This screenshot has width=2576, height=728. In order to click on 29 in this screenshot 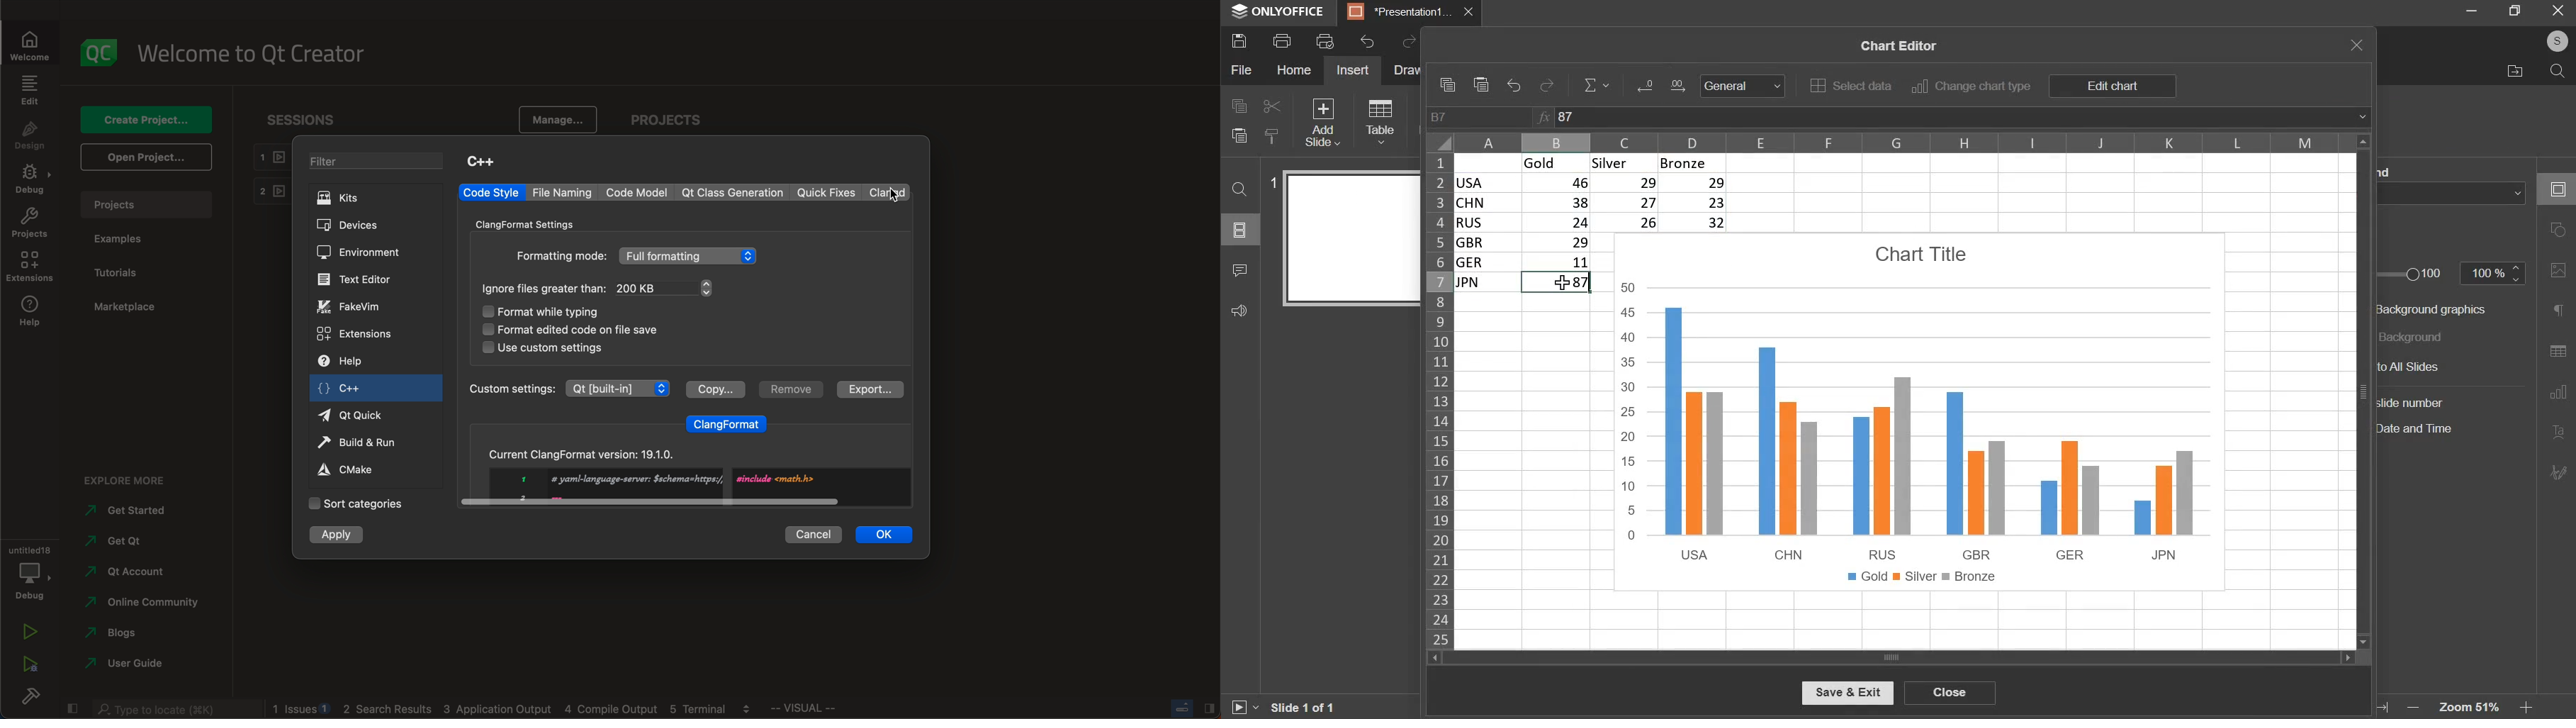, I will do `click(1627, 185)`.